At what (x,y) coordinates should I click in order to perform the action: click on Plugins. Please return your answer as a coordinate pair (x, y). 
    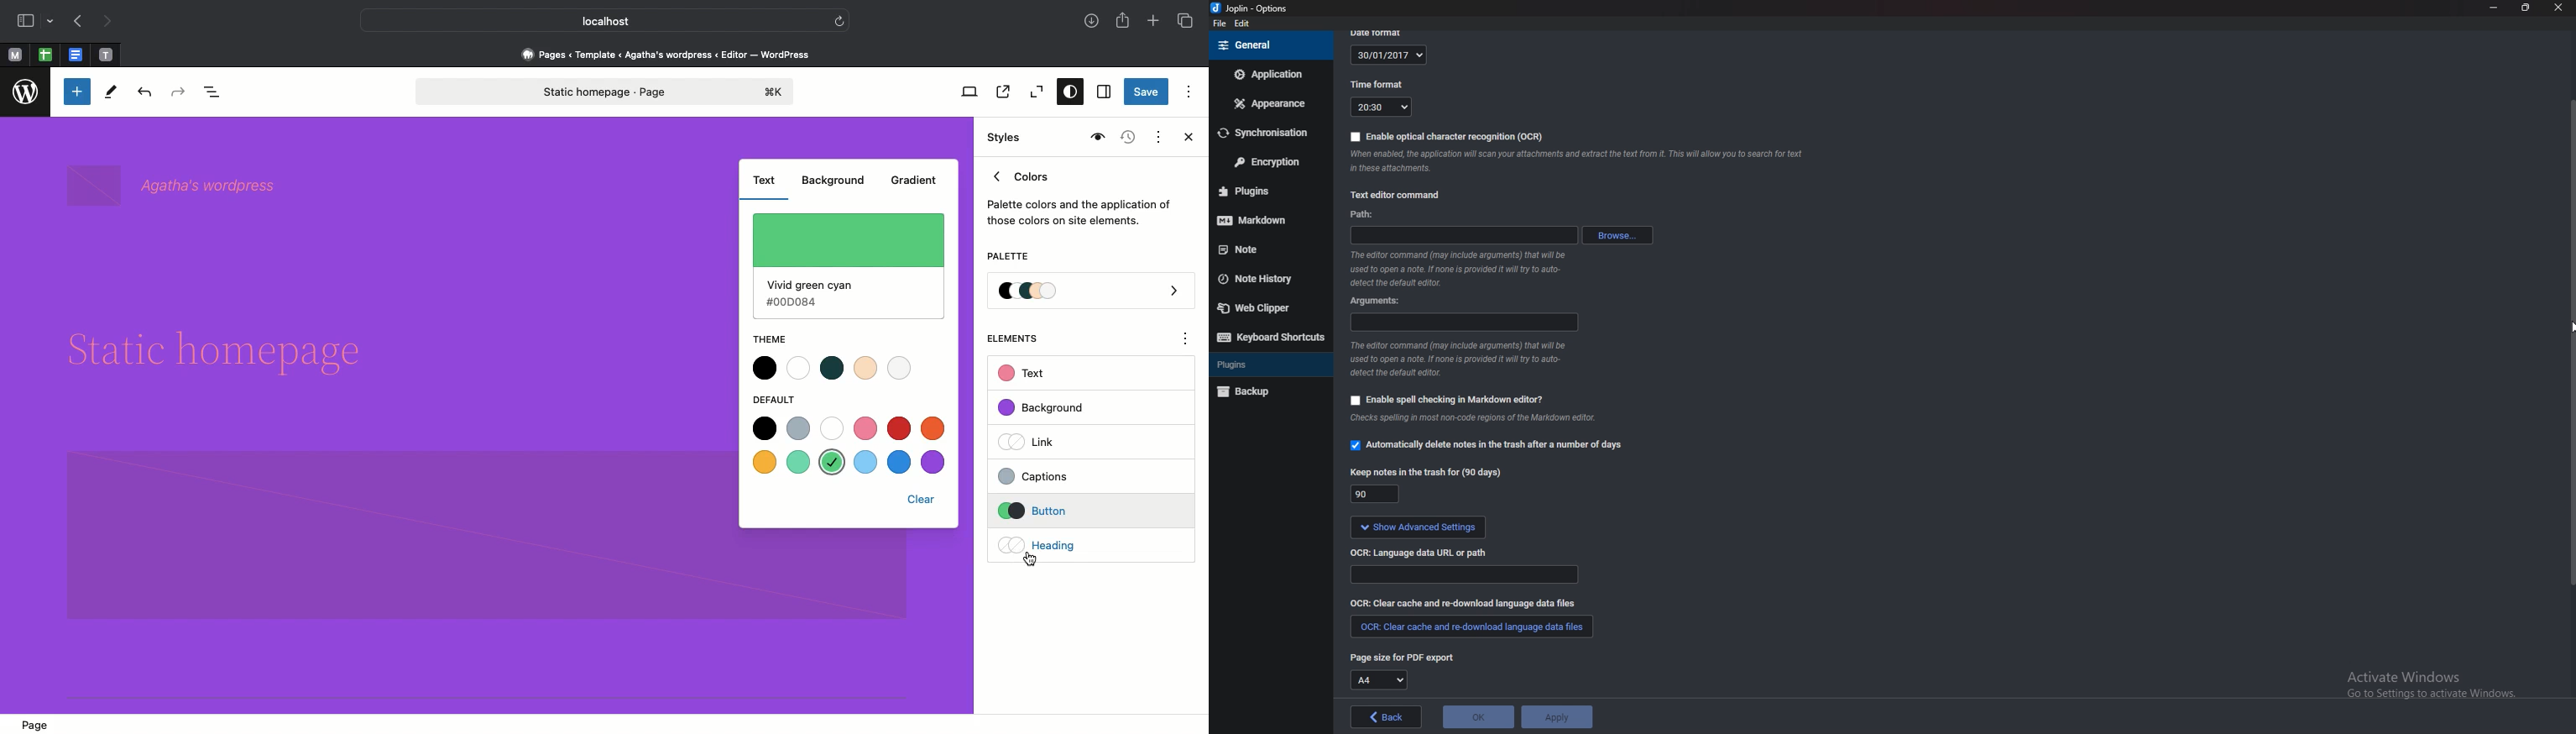
    Looking at the image, I should click on (1262, 191).